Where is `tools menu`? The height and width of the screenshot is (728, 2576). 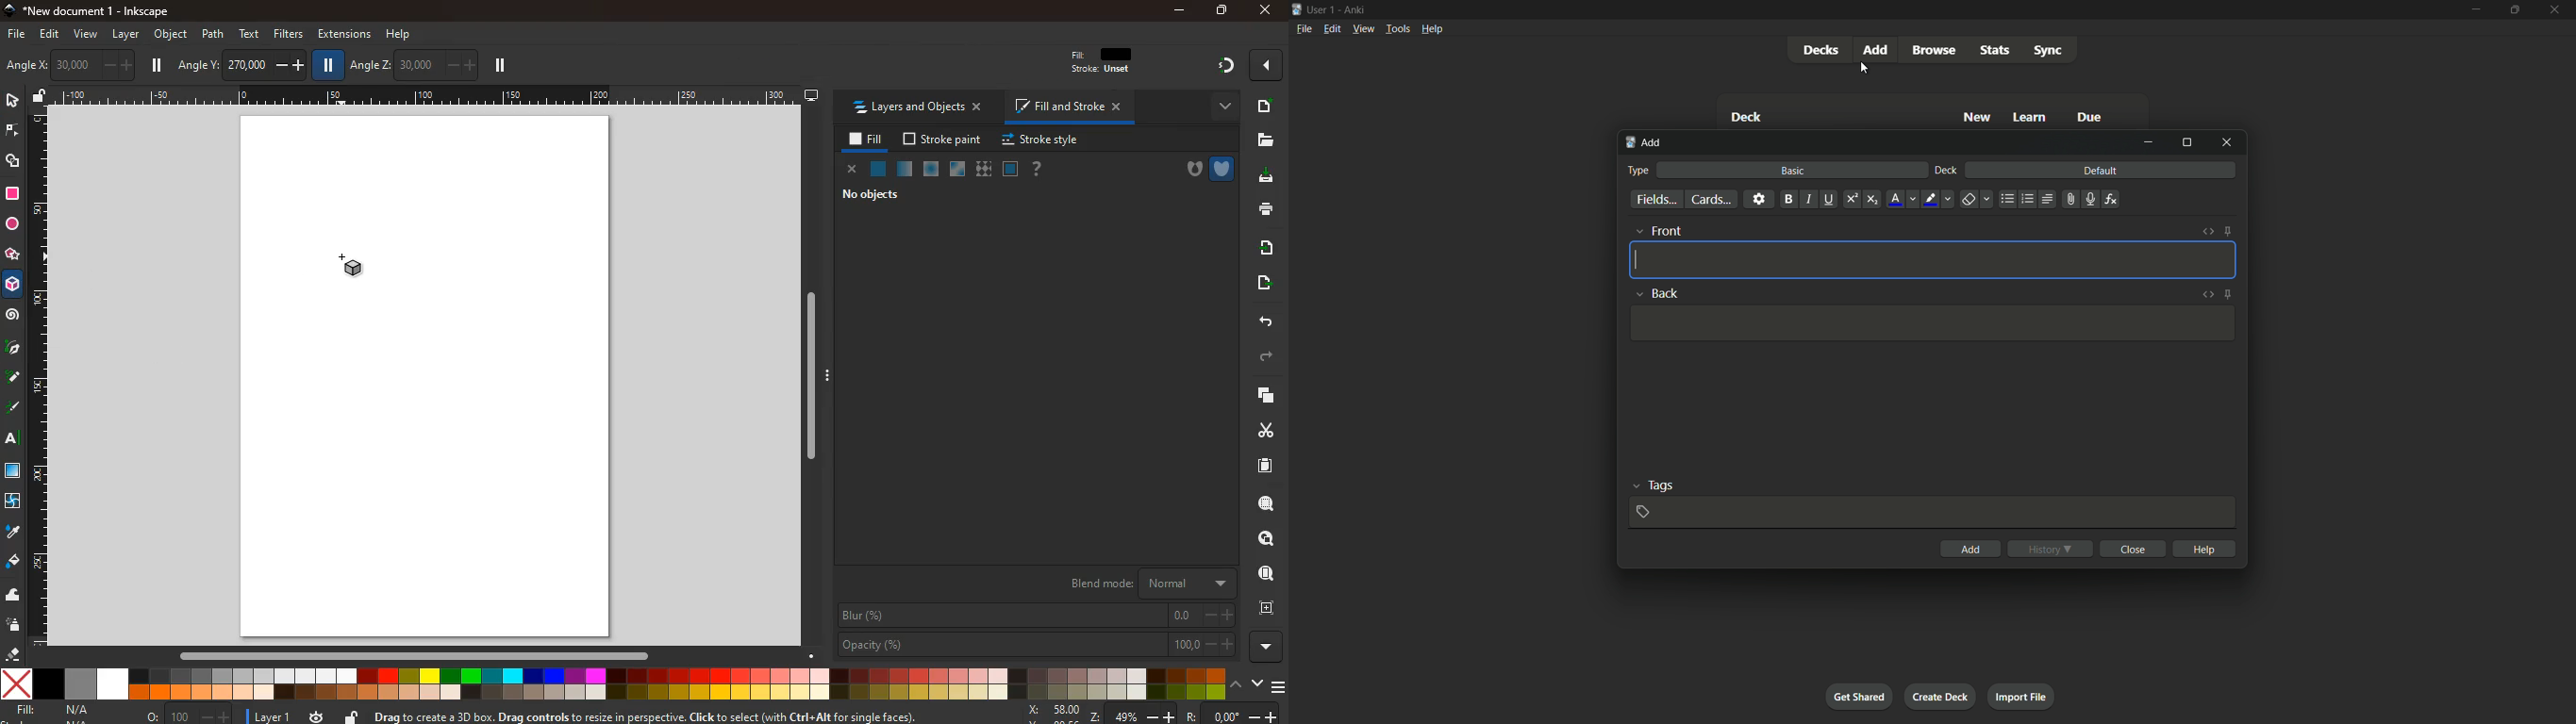 tools menu is located at coordinates (1397, 28).